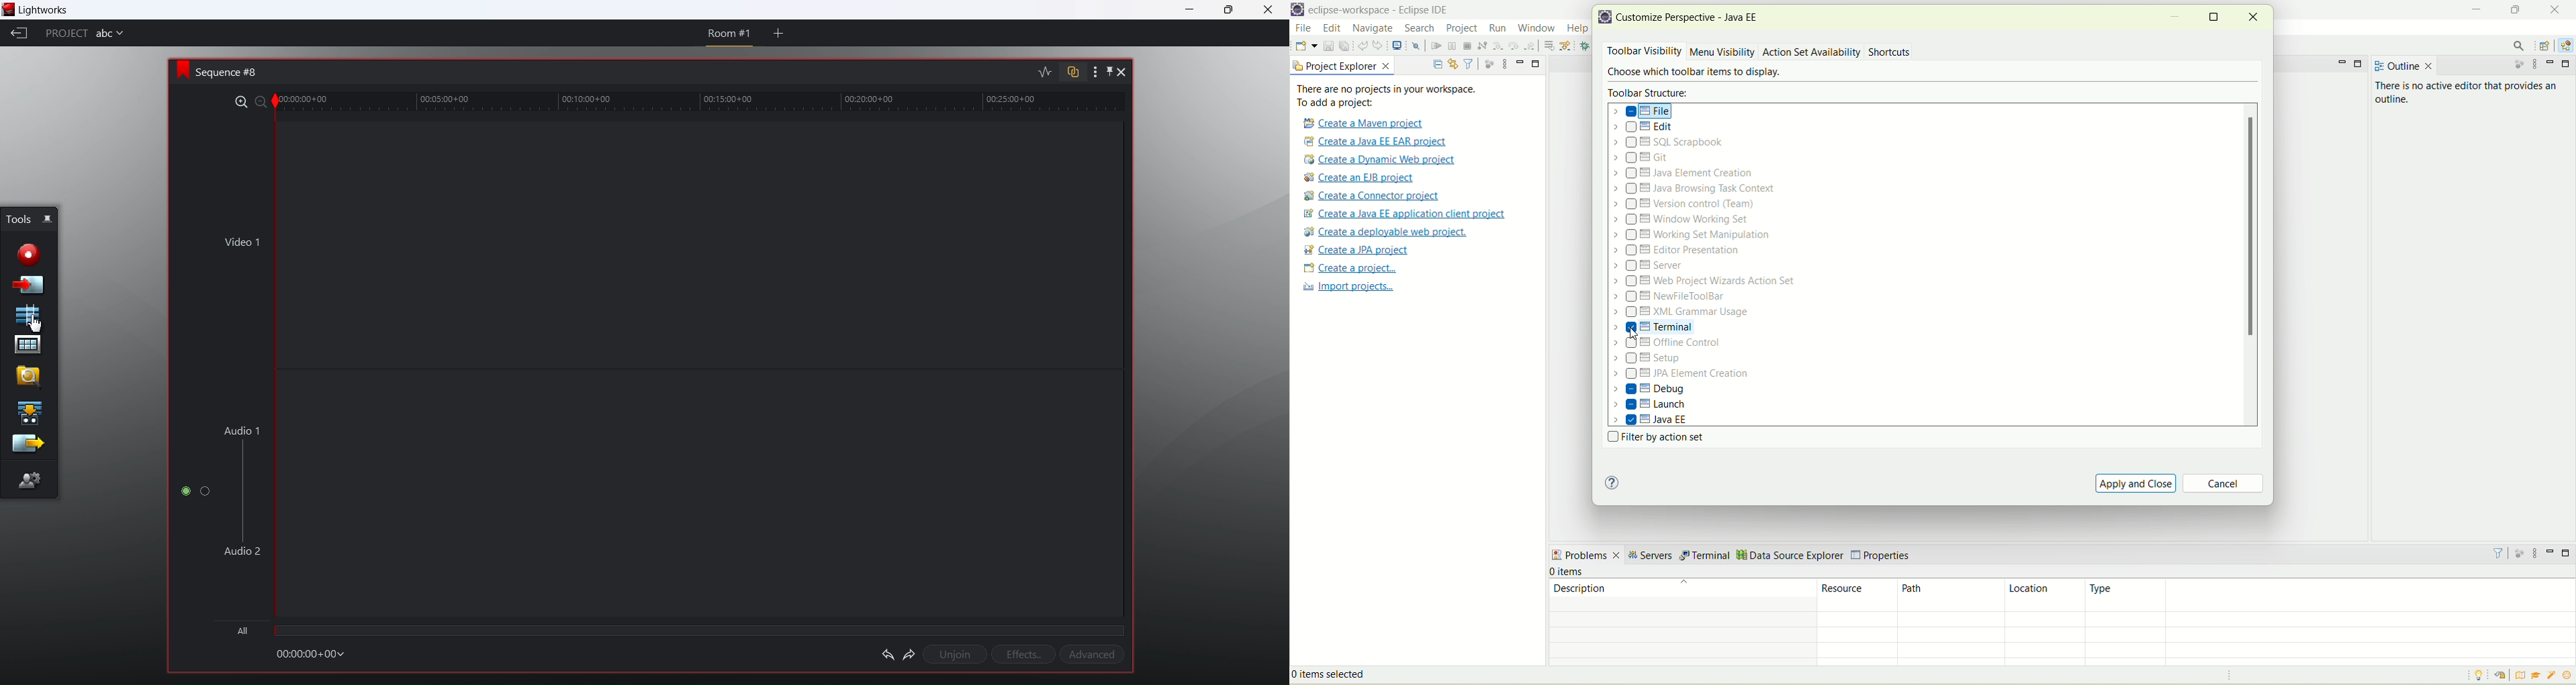 Image resolution: width=2576 pixels, height=700 pixels. Describe the element at coordinates (700, 371) in the screenshot. I see `track space` at that location.